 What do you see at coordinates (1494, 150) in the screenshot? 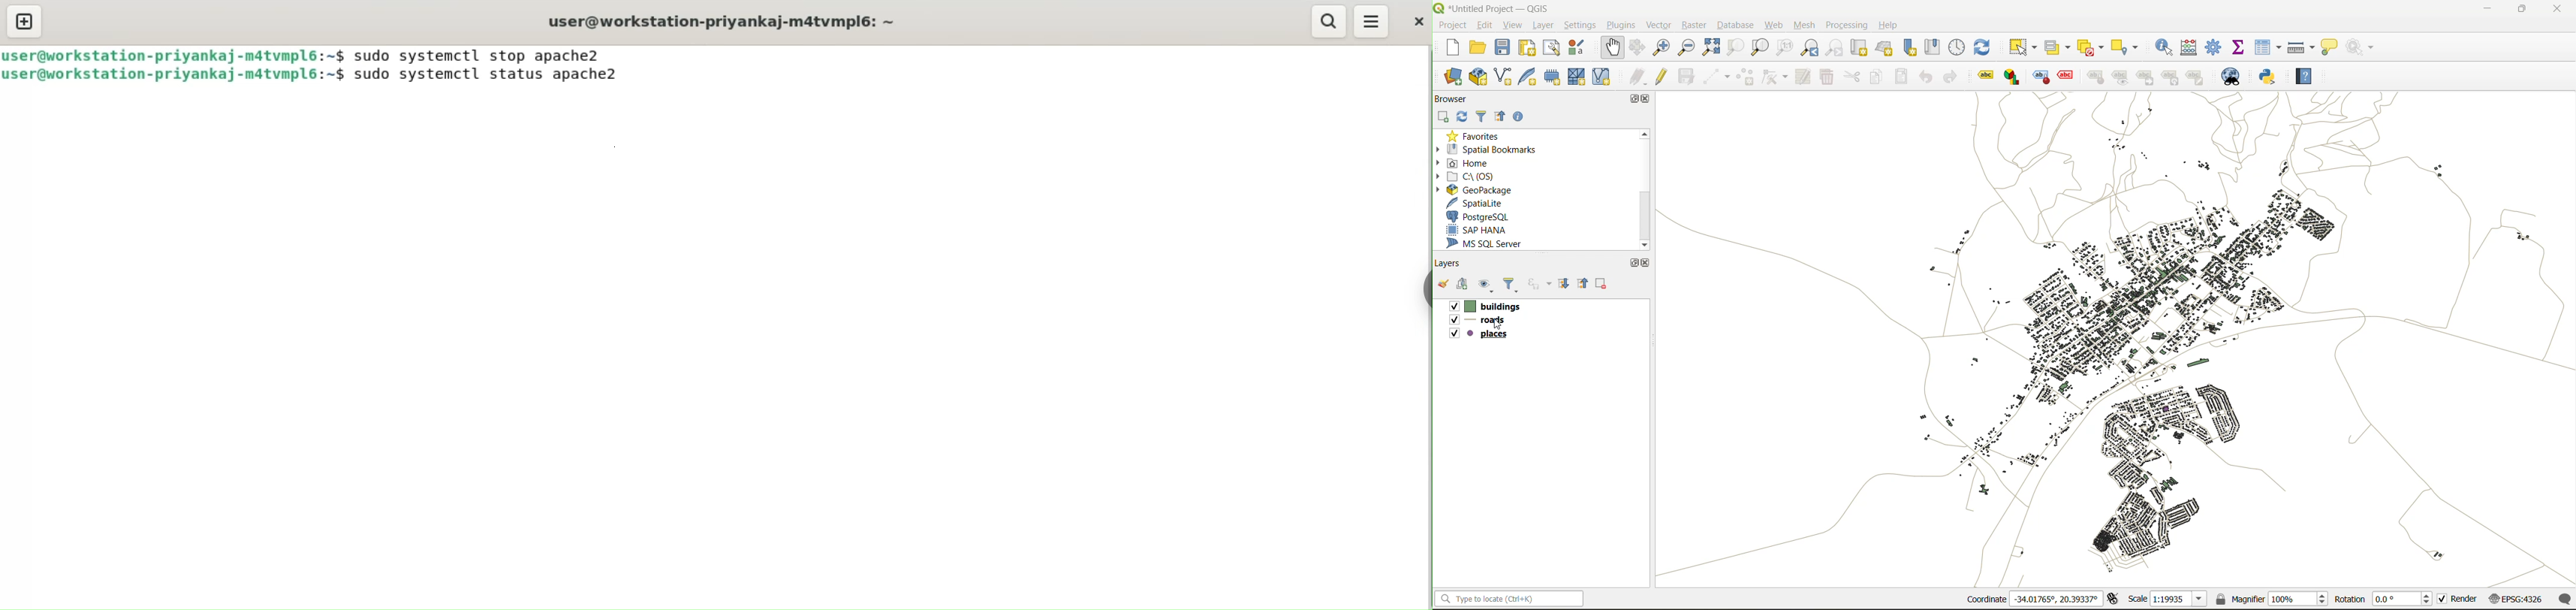
I see `spatial bookmarks` at bounding box center [1494, 150].